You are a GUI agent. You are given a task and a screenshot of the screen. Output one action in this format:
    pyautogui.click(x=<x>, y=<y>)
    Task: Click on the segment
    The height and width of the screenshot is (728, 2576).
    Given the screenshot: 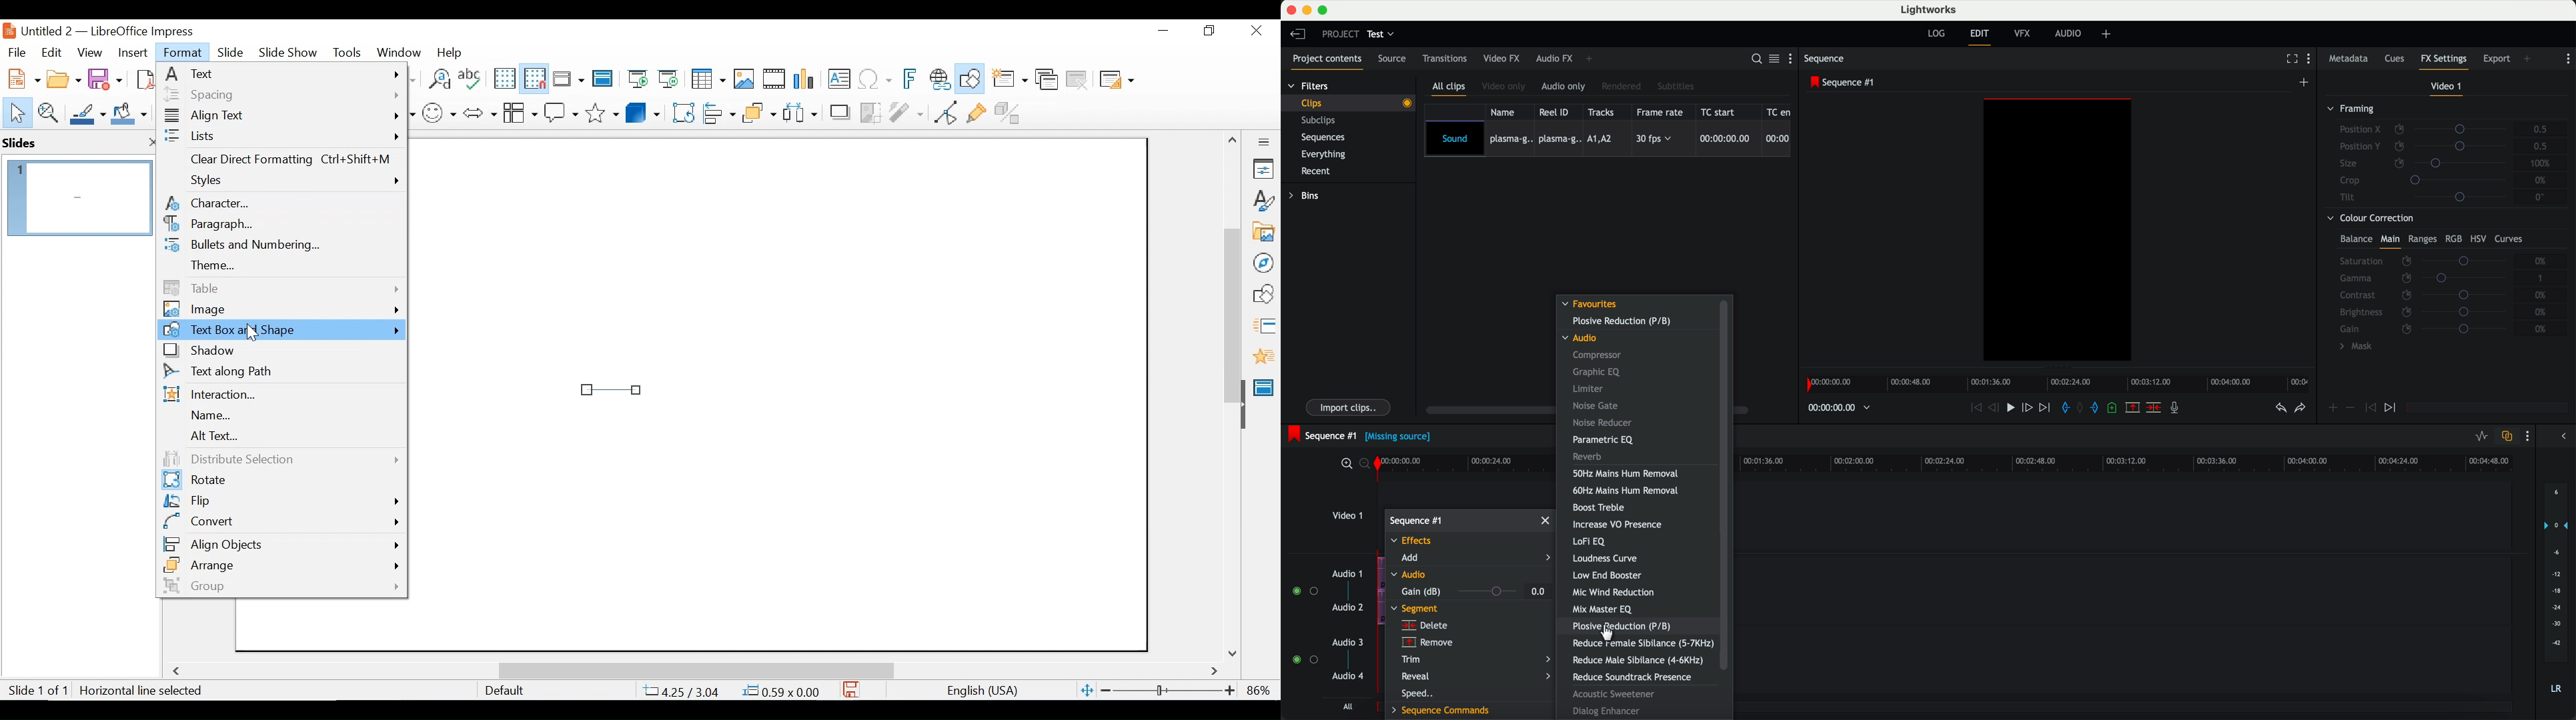 What is the action you would take?
    pyautogui.click(x=1416, y=609)
    